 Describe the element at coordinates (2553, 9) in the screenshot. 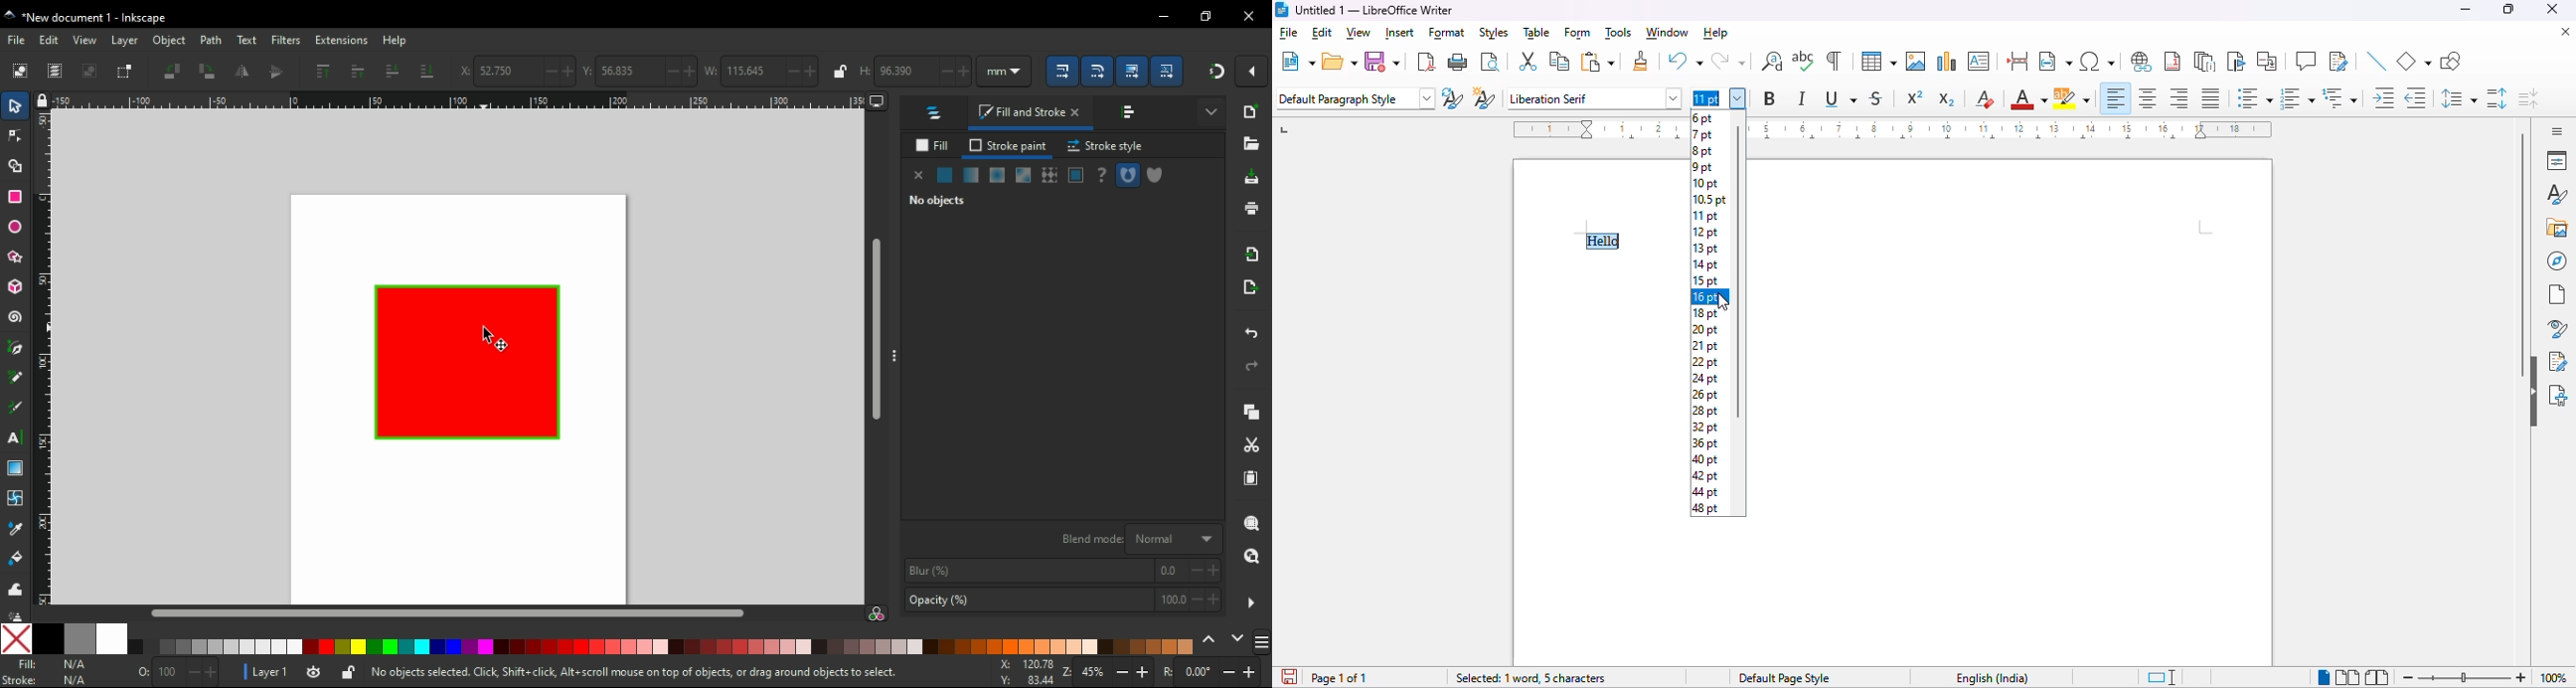

I see `close` at that location.